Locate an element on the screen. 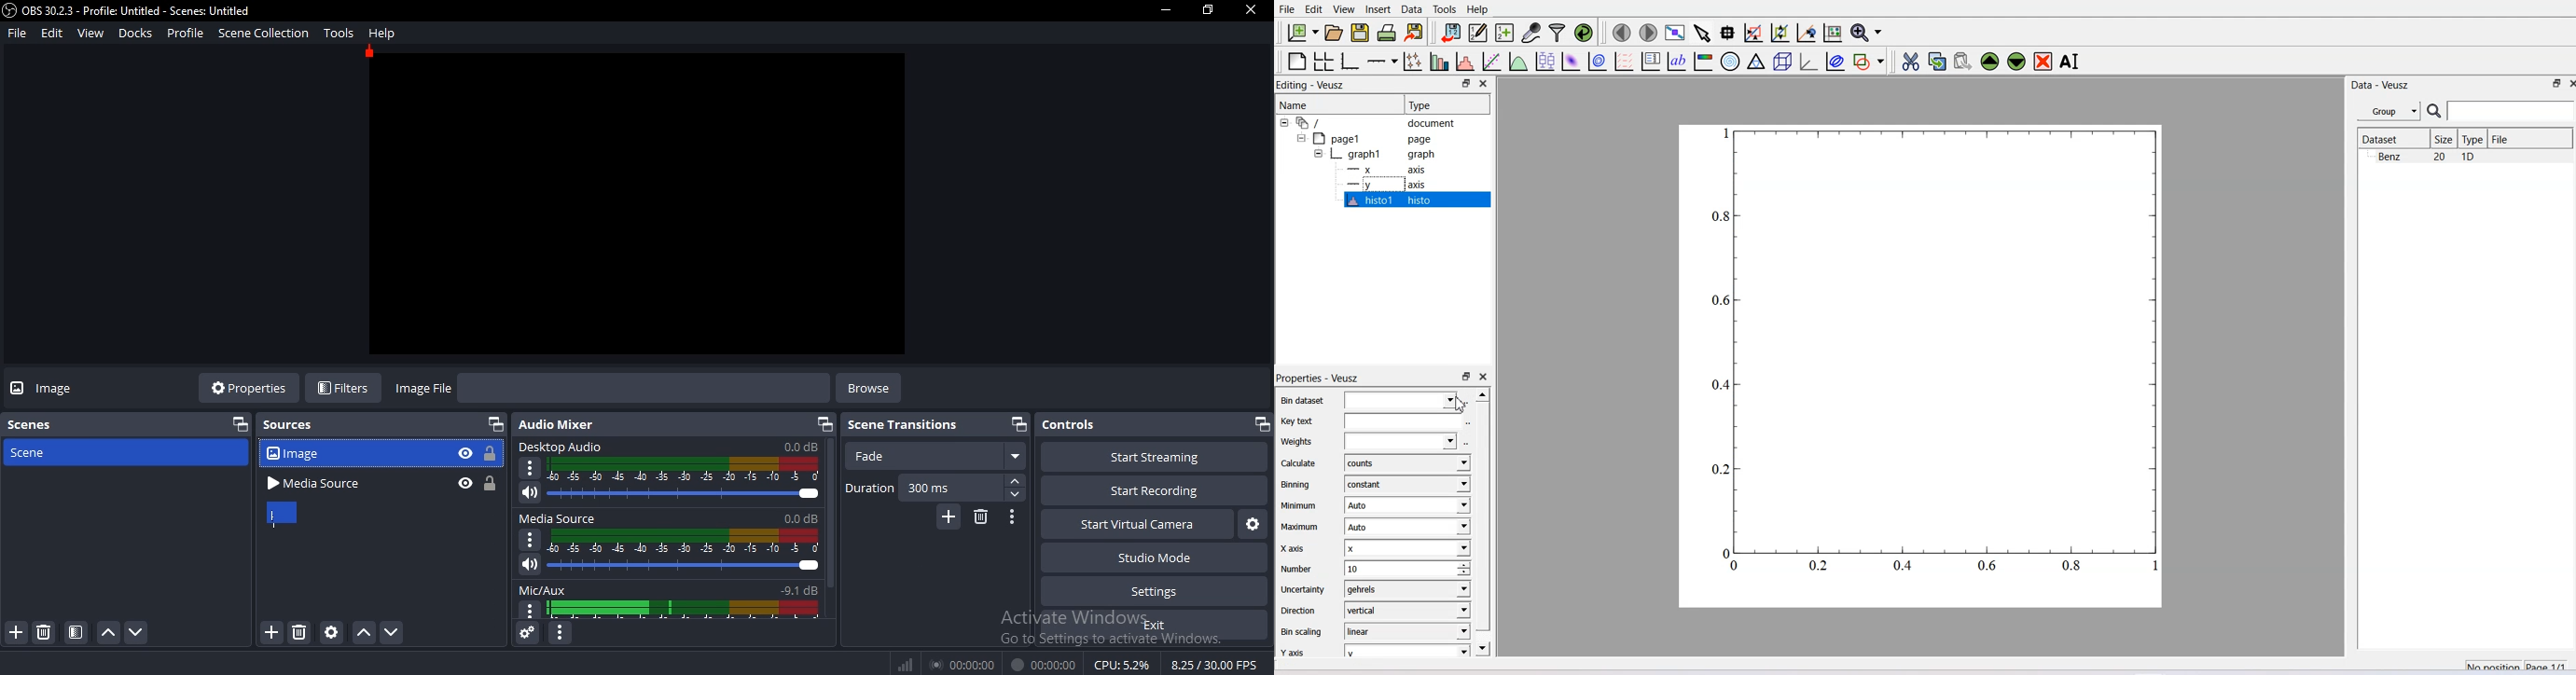  Y Axis is located at coordinates (1391, 184).